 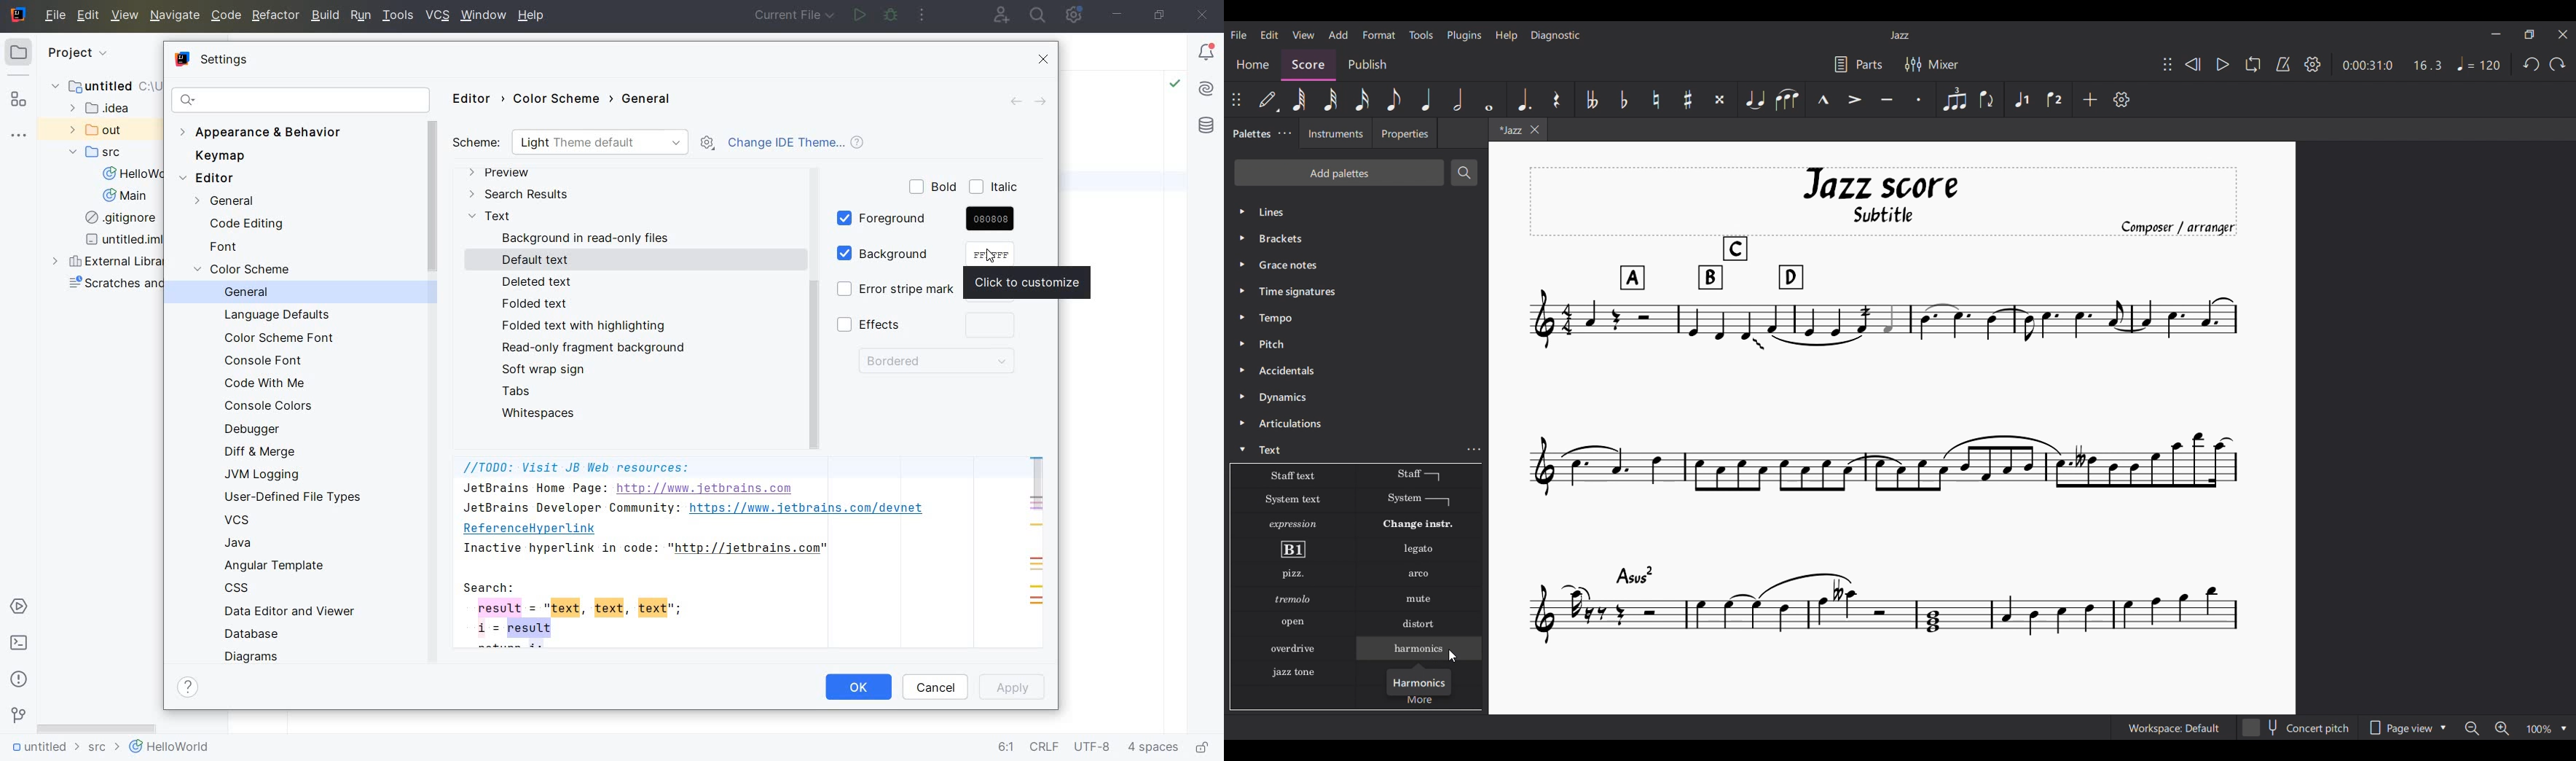 I want to click on Minimize, so click(x=2496, y=34).